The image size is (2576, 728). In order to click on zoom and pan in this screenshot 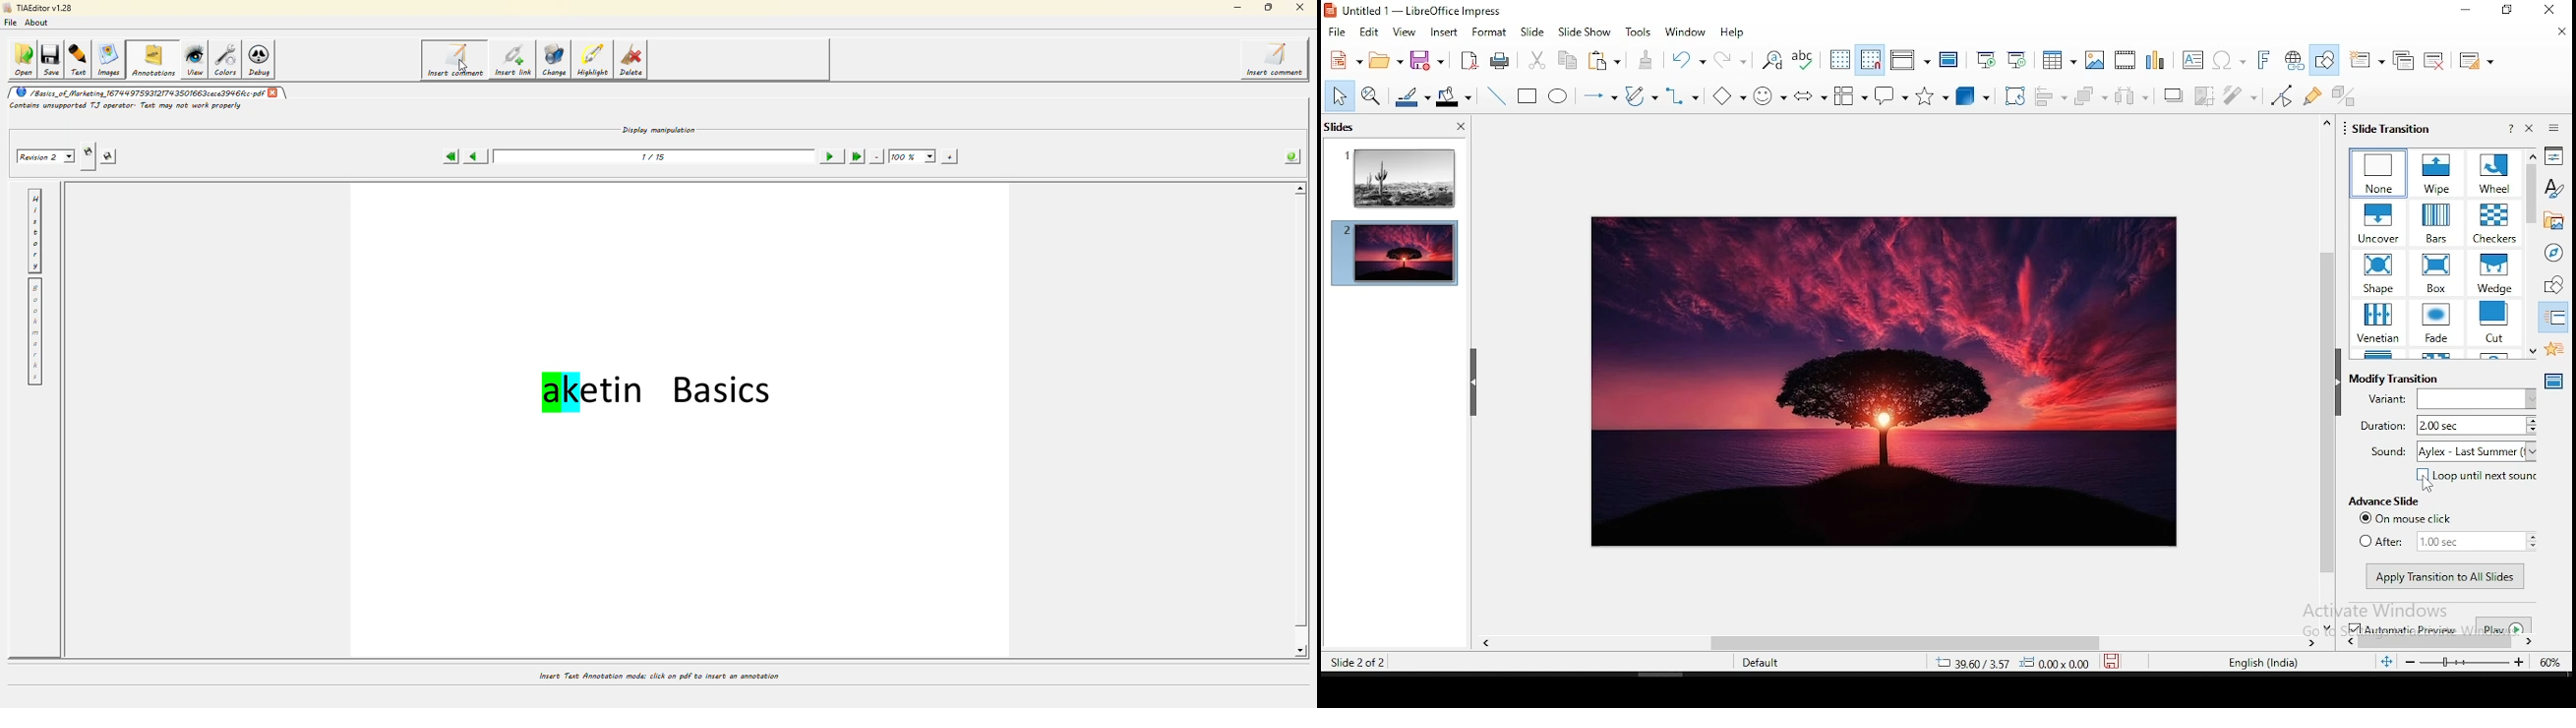, I will do `click(1375, 97)`.